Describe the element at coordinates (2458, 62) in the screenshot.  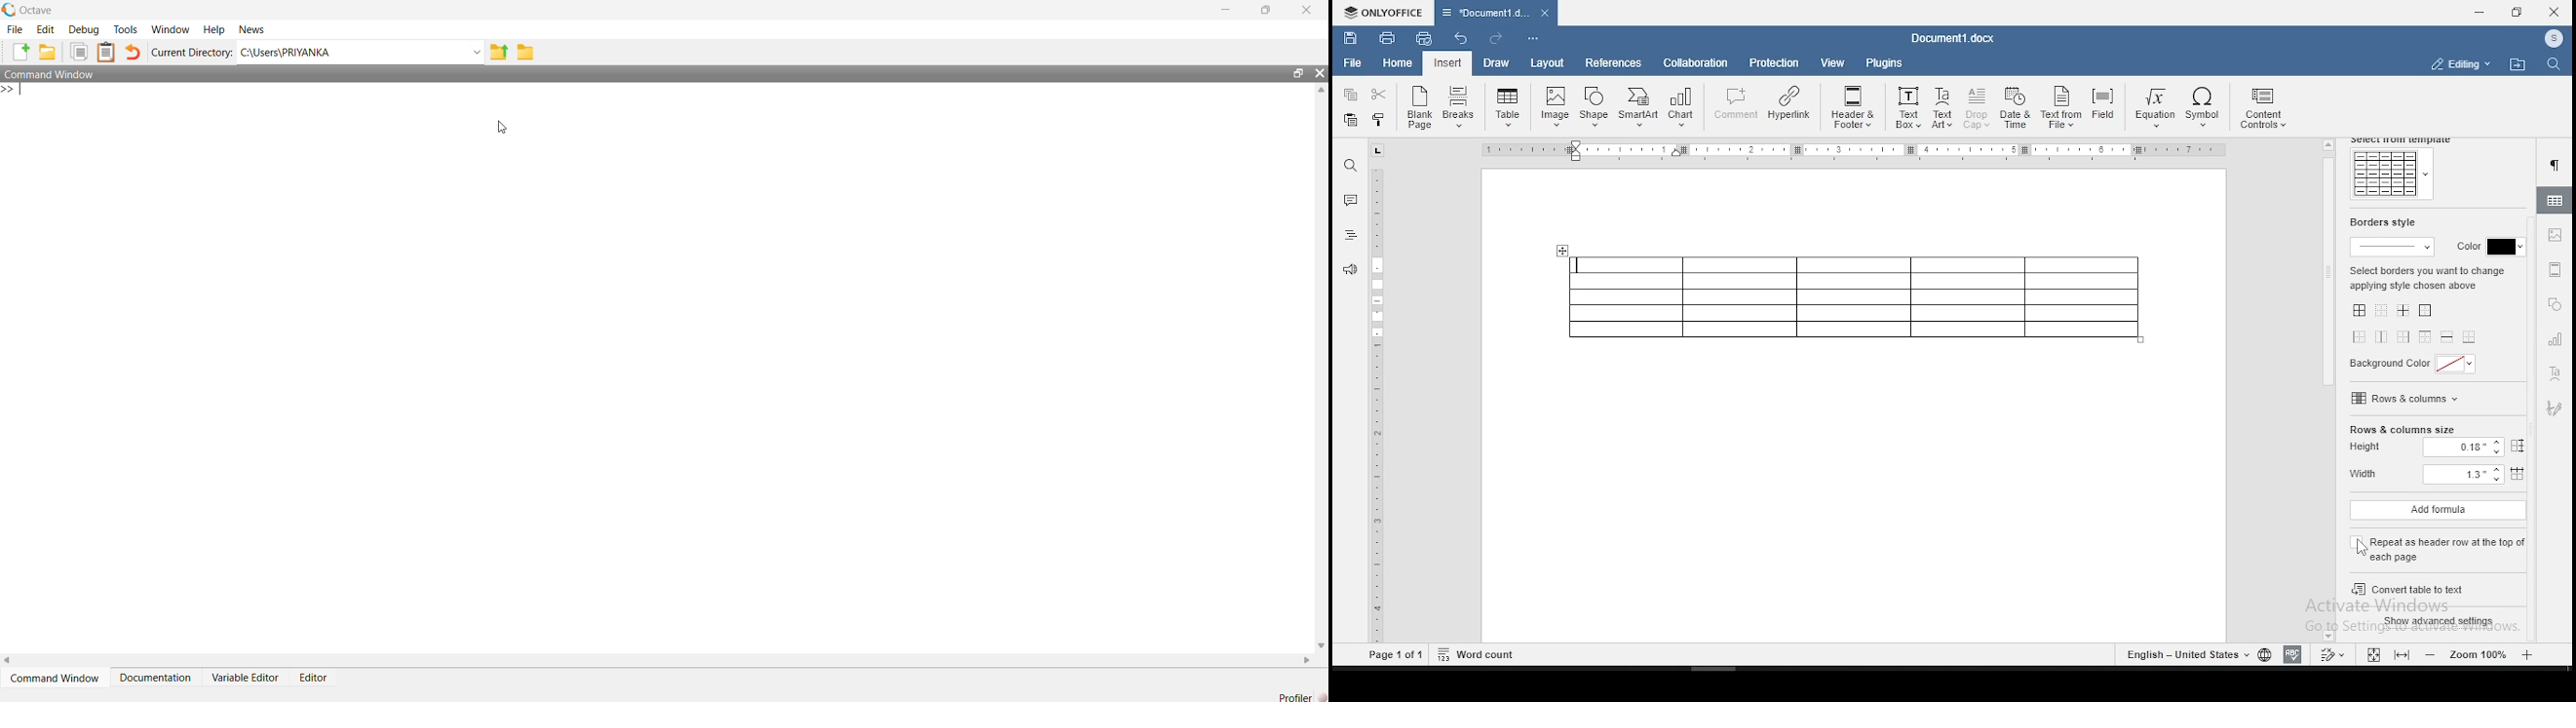
I see `select workspace` at that location.